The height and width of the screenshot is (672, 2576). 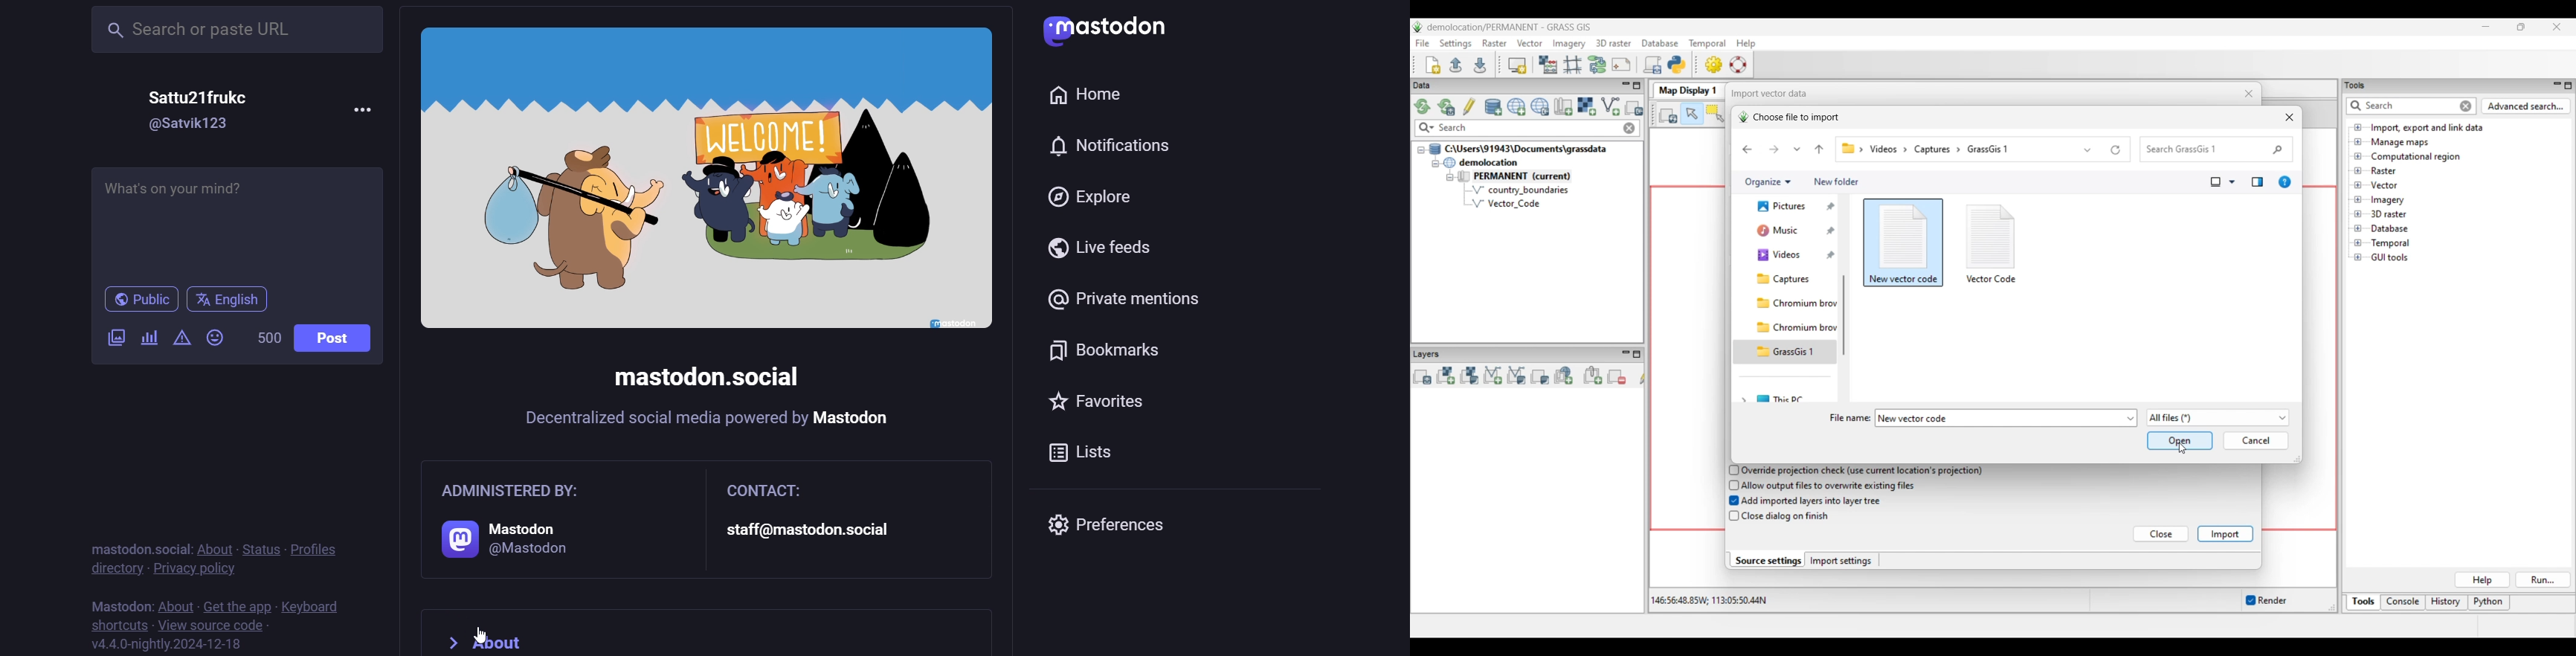 I want to click on bookmark, so click(x=1110, y=354).